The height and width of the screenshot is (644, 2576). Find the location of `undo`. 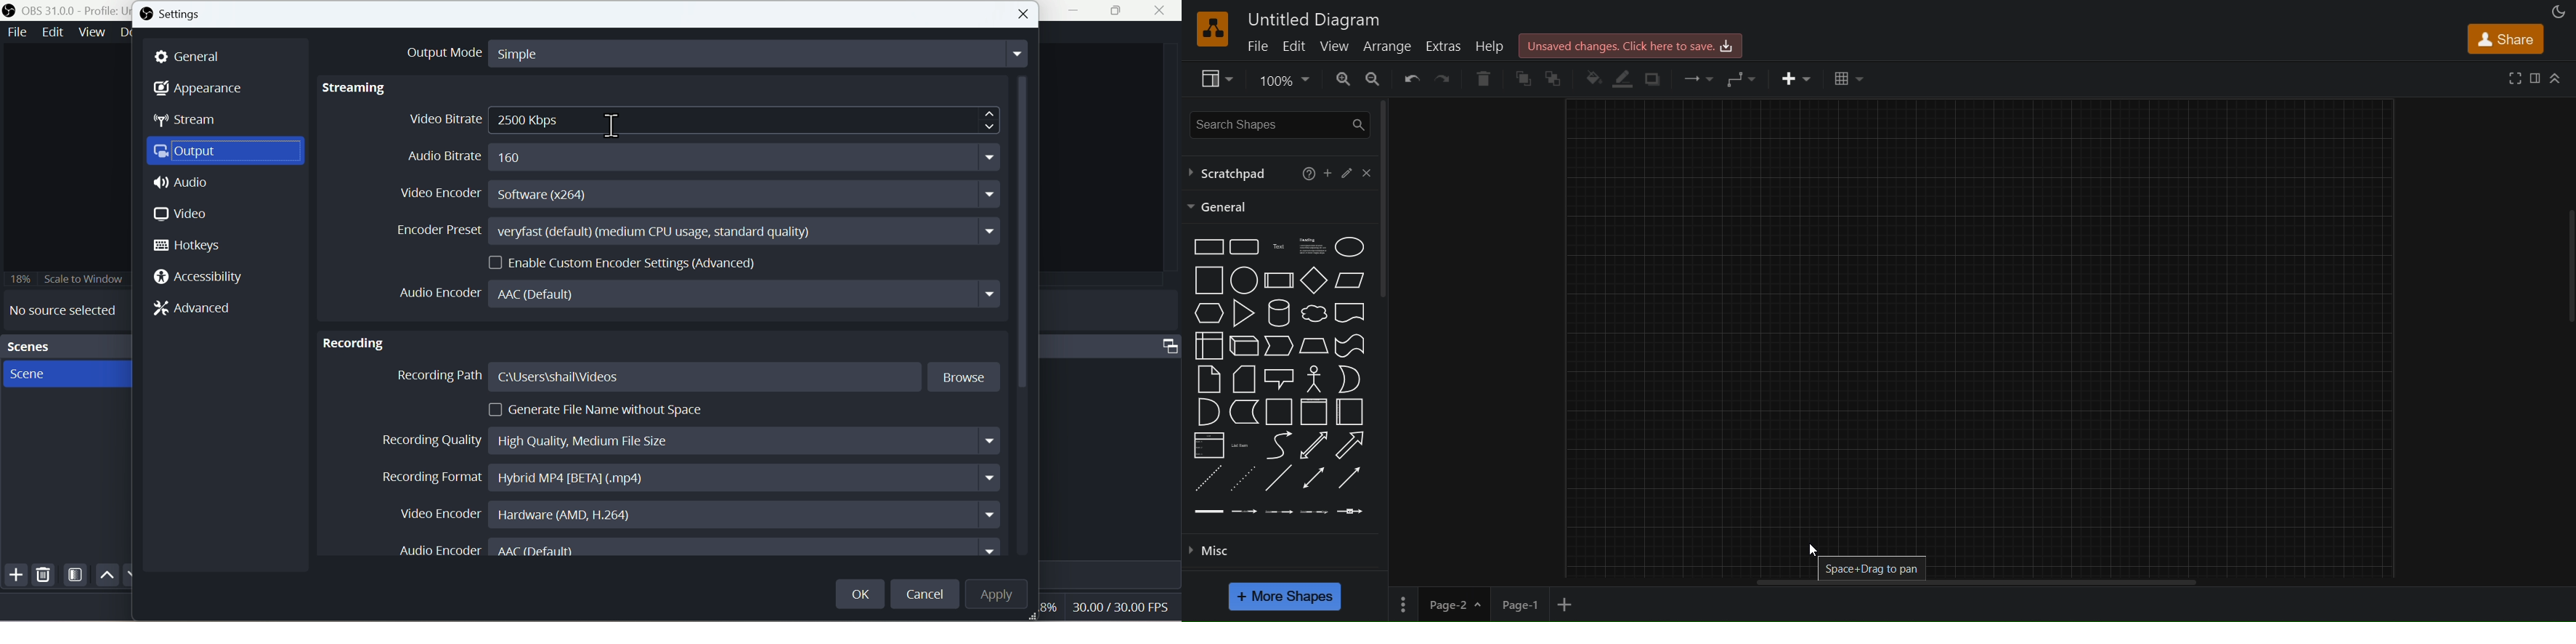

undo is located at coordinates (1408, 78).